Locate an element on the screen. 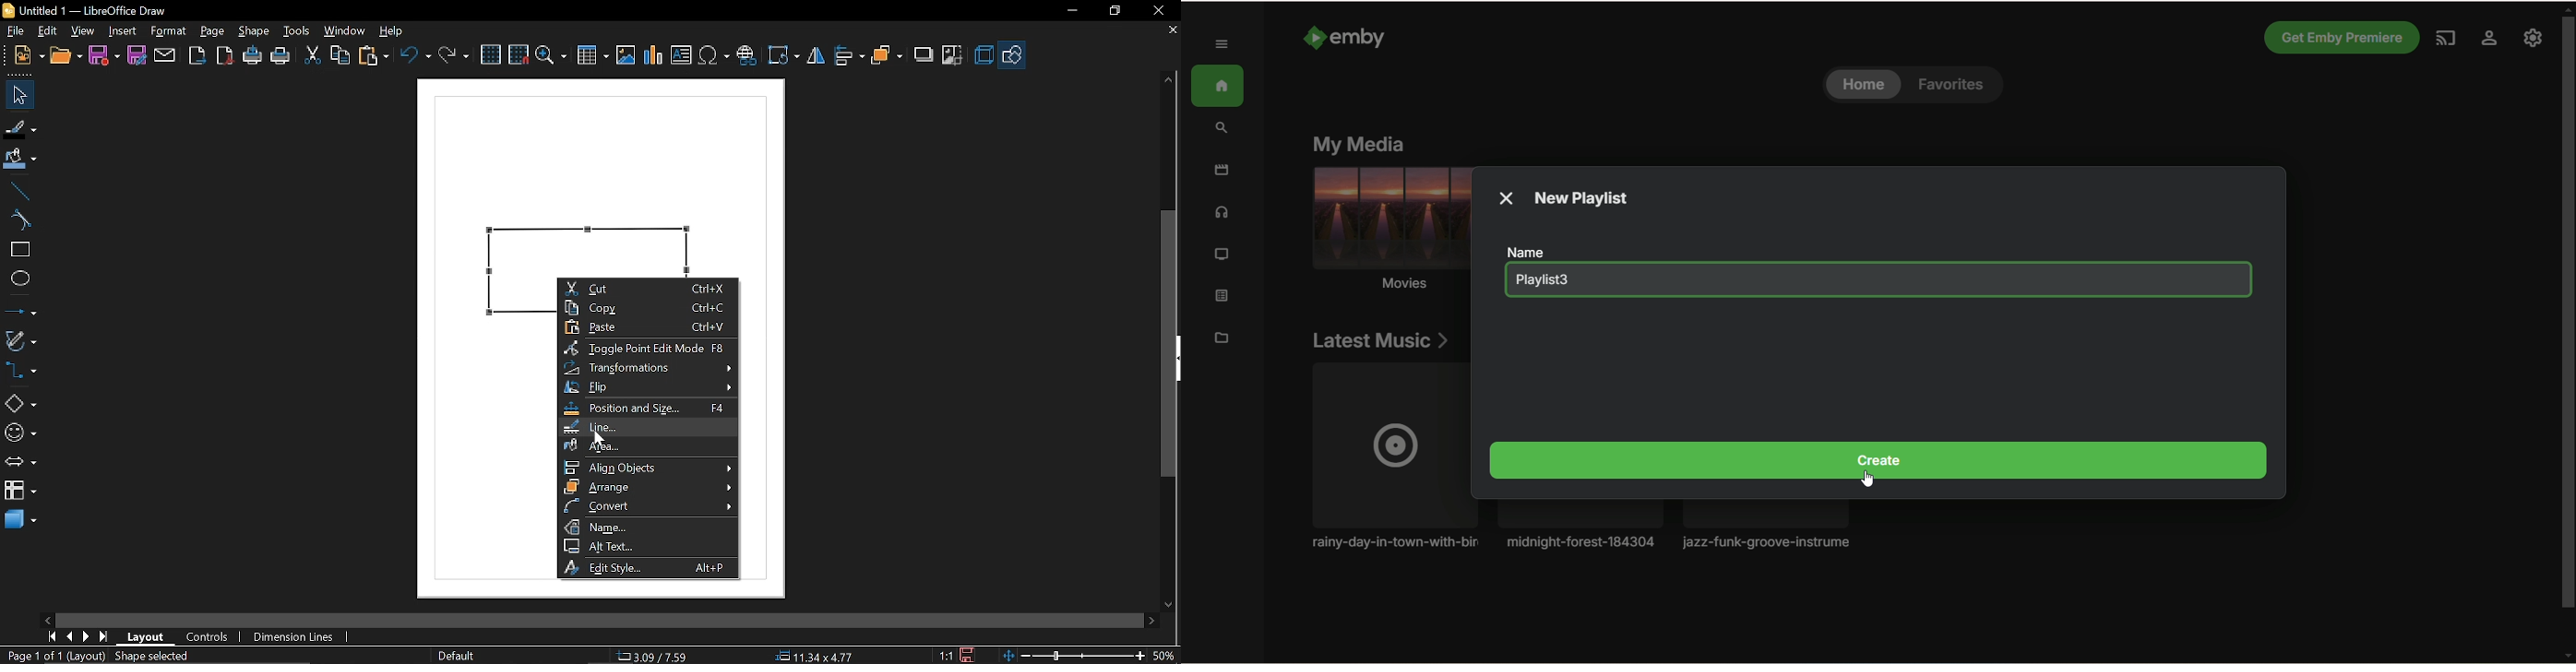  Current page (Page 1 of 1) is located at coordinates (31, 655).